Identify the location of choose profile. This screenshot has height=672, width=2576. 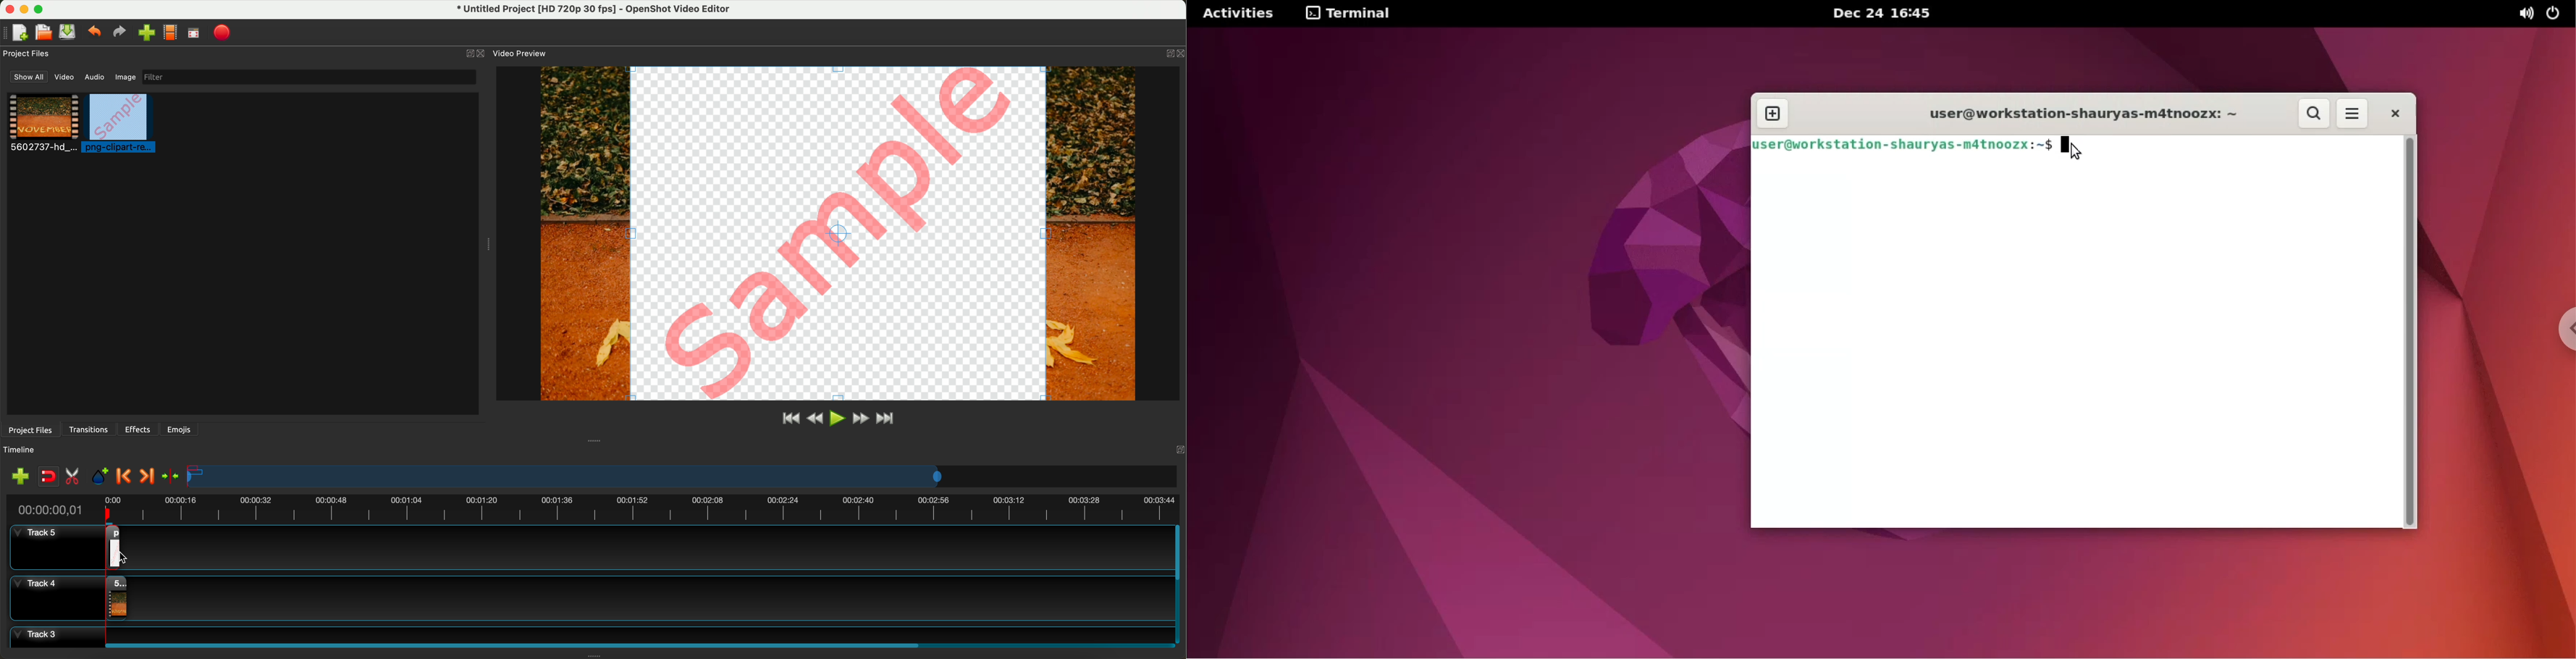
(173, 34).